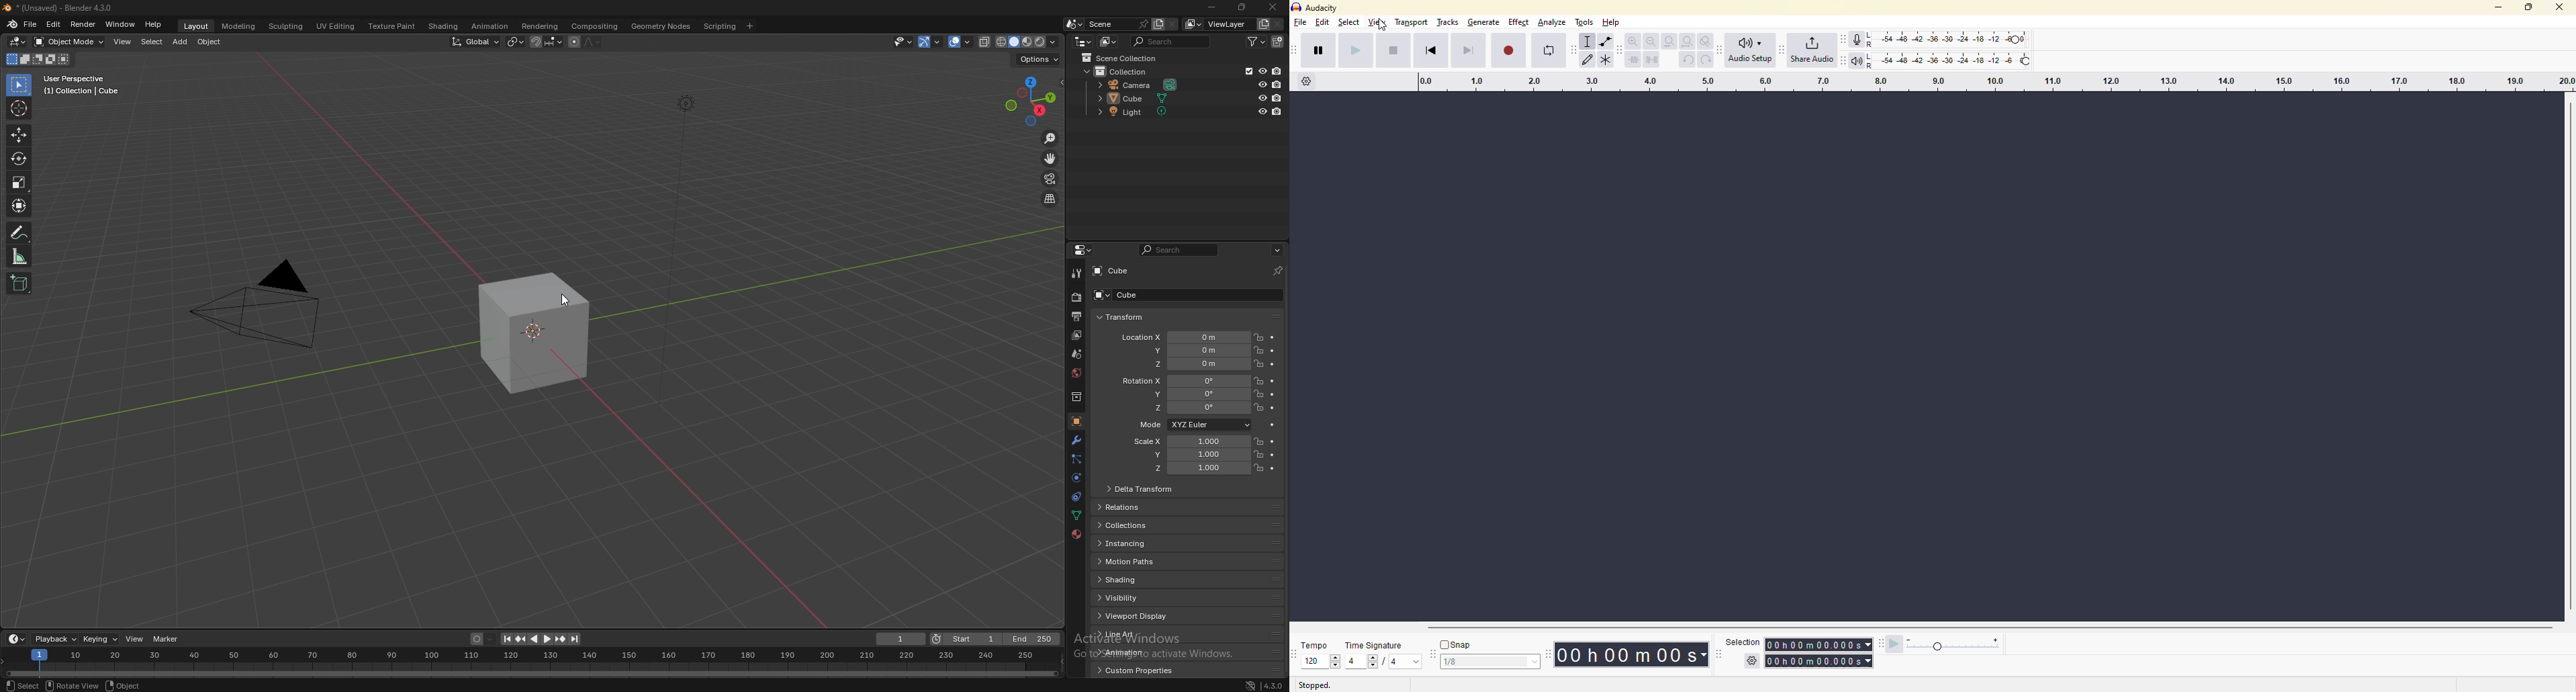  Describe the element at coordinates (1262, 71) in the screenshot. I see `hide in viewport` at that location.